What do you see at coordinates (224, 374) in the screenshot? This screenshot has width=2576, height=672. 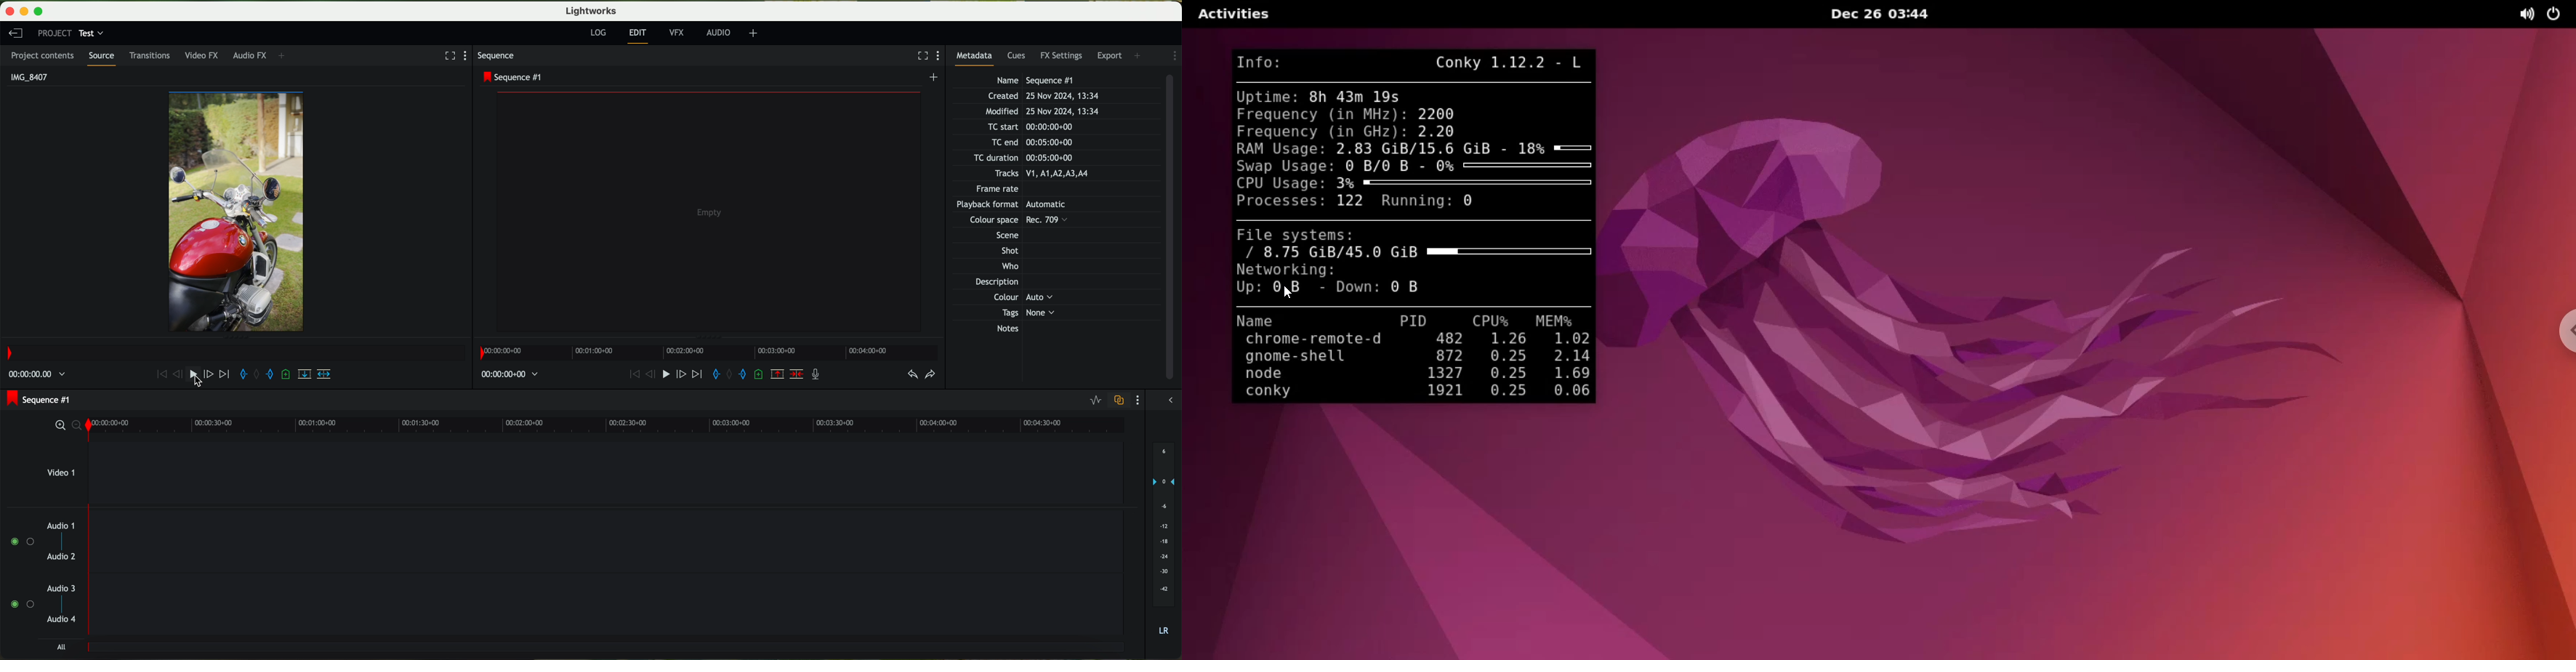 I see `move foward` at bounding box center [224, 374].